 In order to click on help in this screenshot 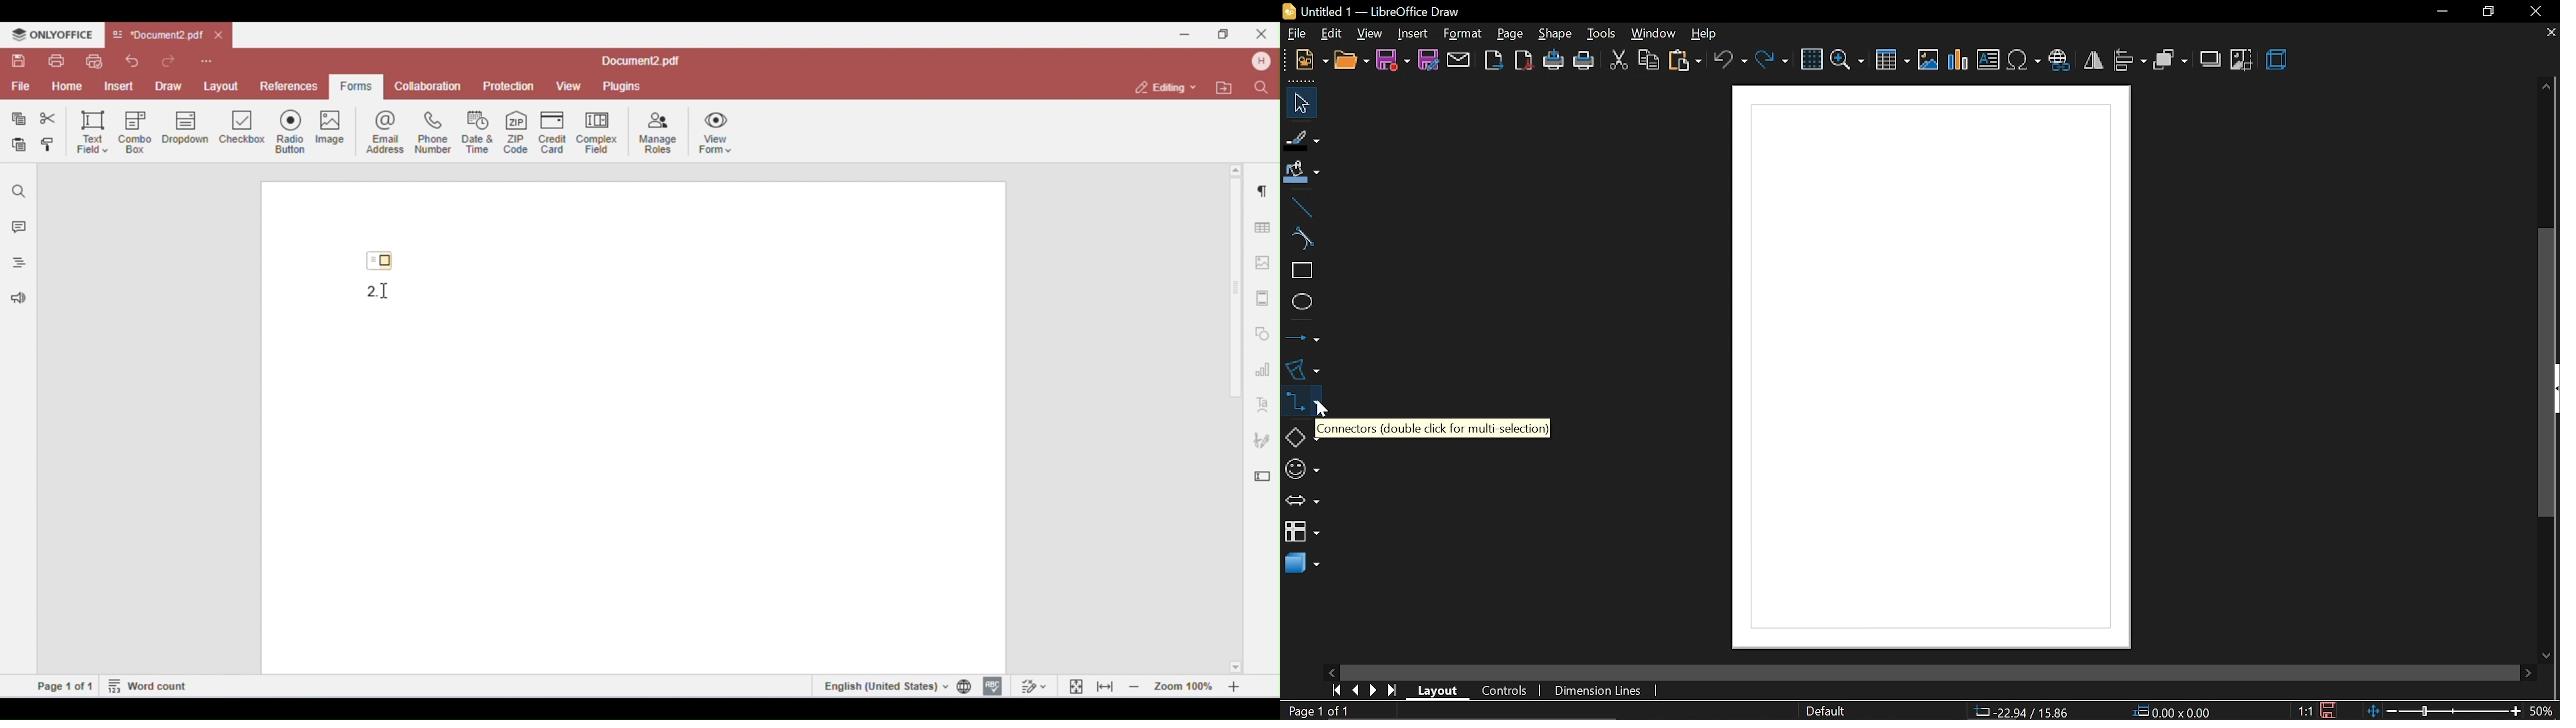, I will do `click(1704, 33)`.